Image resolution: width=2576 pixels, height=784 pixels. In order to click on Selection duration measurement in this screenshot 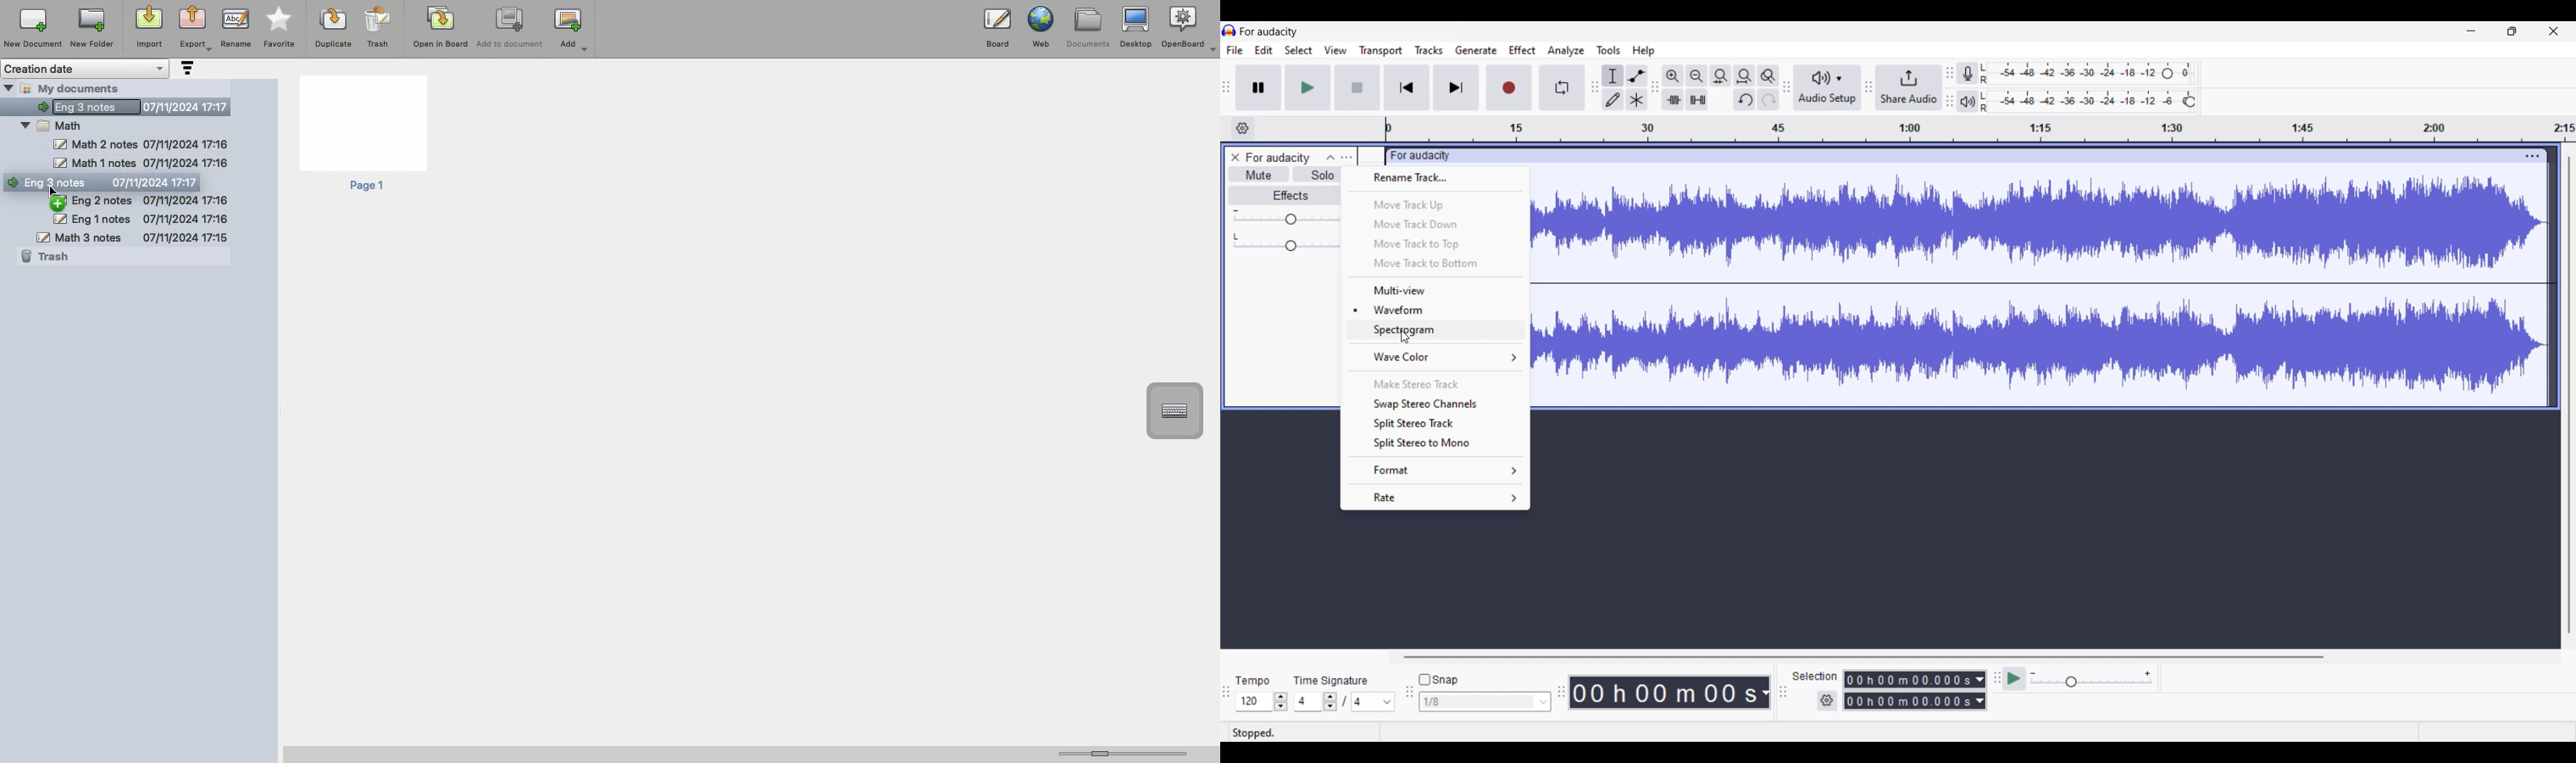, I will do `click(1980, 690)`.